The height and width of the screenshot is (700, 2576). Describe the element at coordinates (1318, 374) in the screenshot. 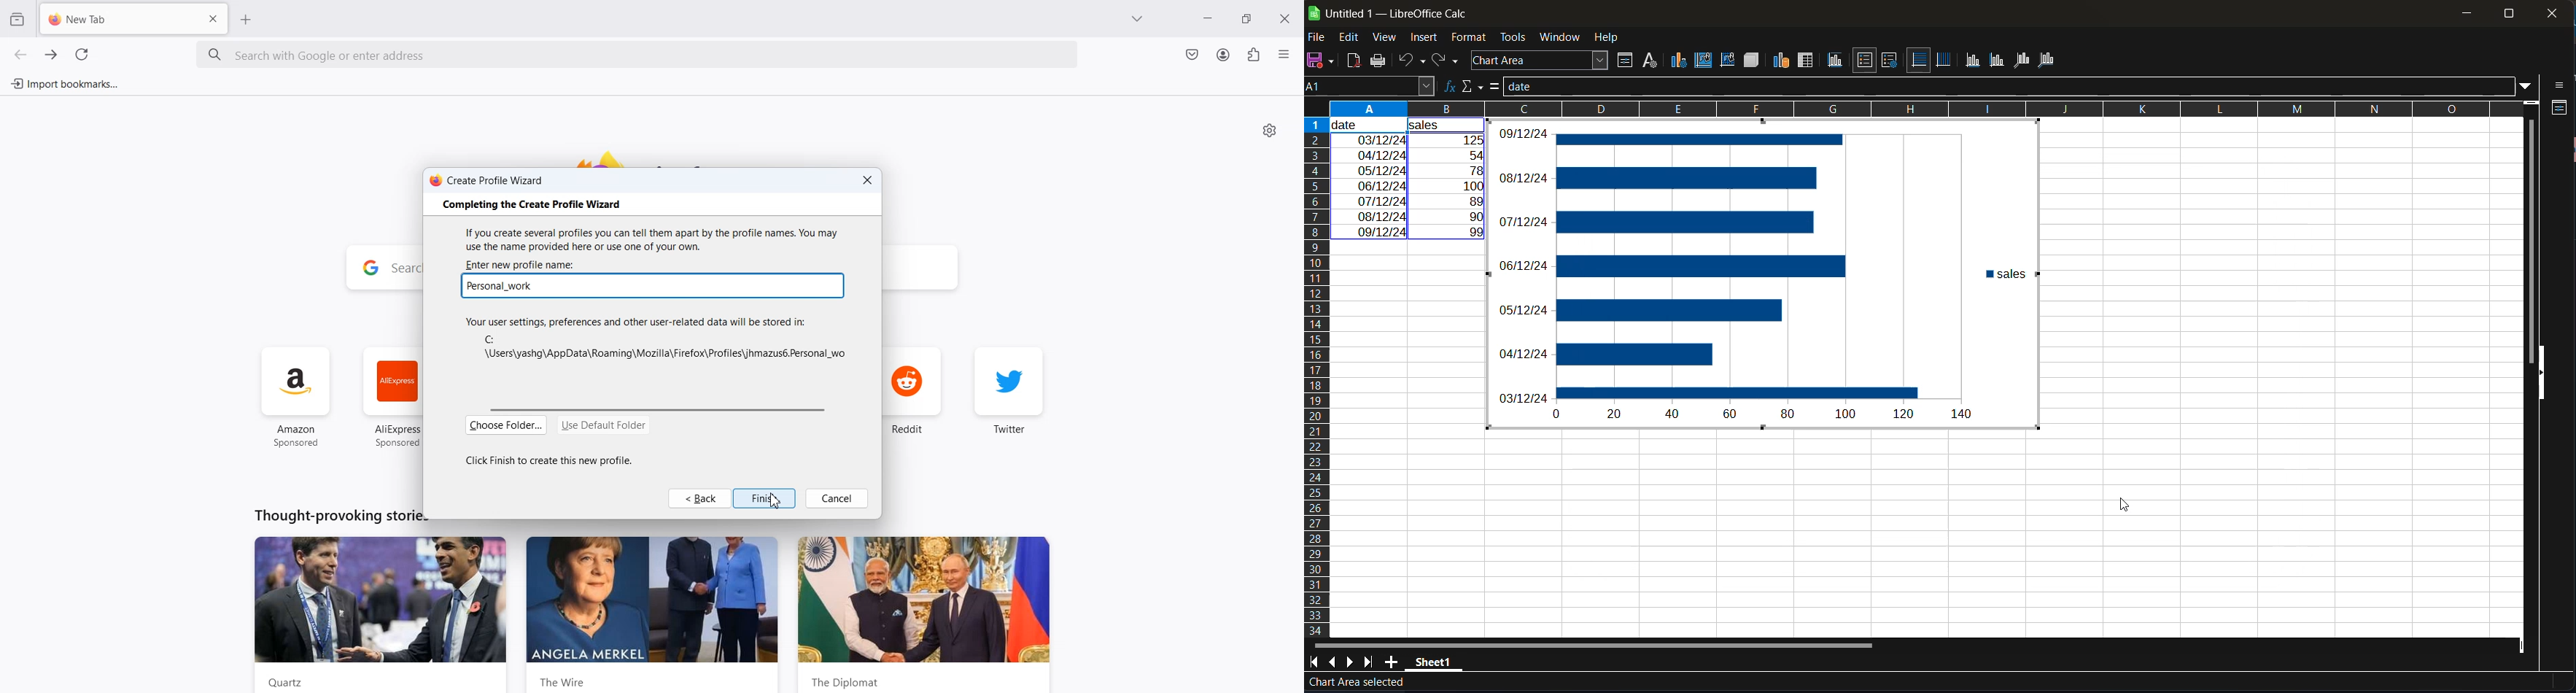

I see `columns` at that location.